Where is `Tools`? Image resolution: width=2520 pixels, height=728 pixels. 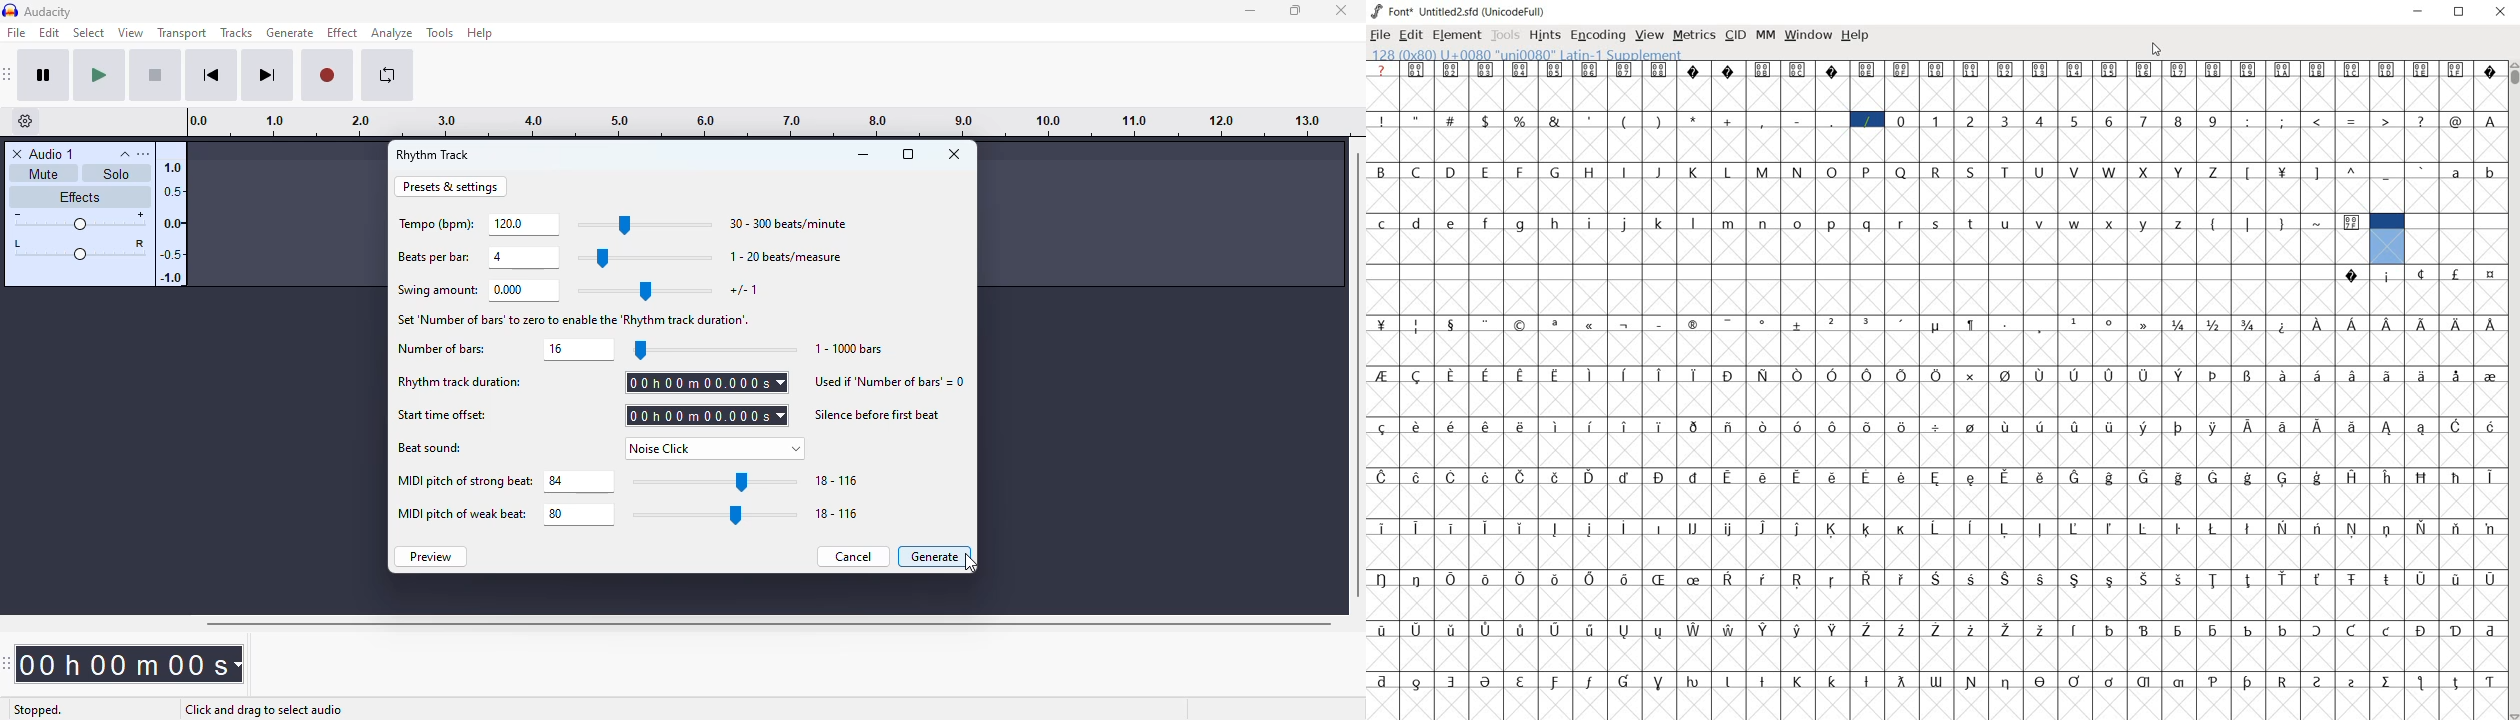
Tools is located at coordinates (1505, 35).